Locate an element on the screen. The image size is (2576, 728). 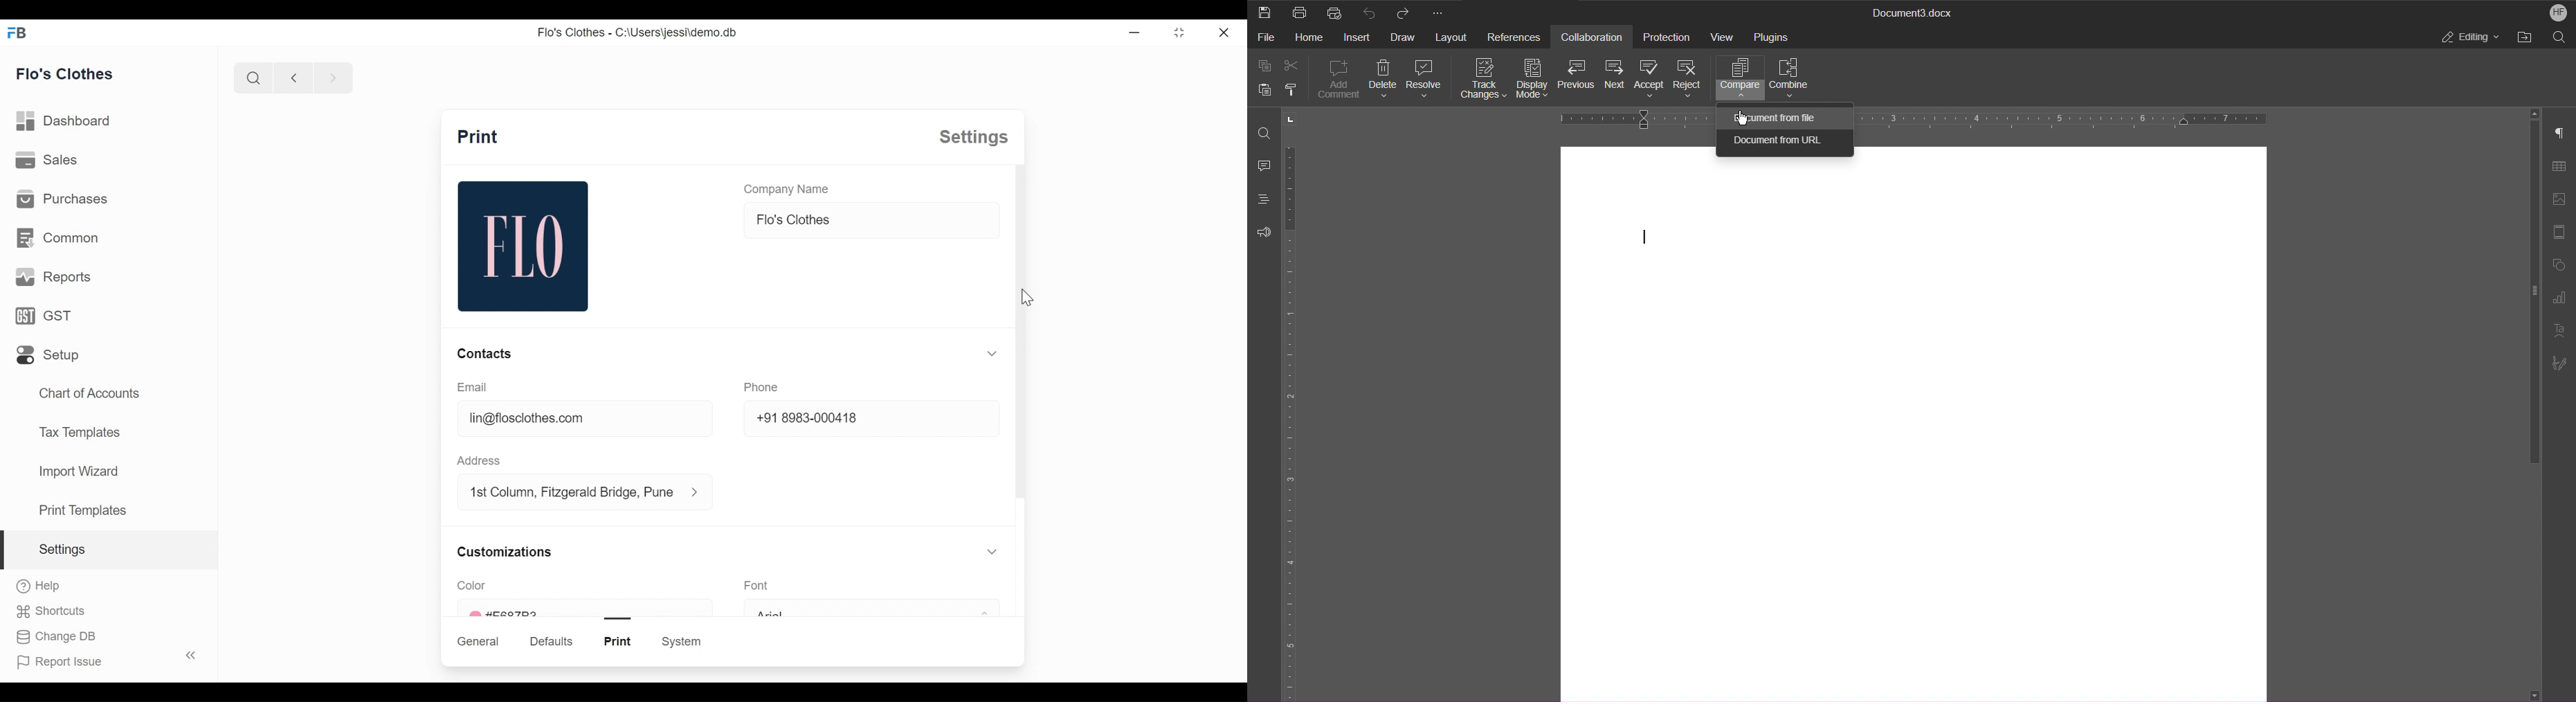
cursor is located at coordinates (1028, 297).